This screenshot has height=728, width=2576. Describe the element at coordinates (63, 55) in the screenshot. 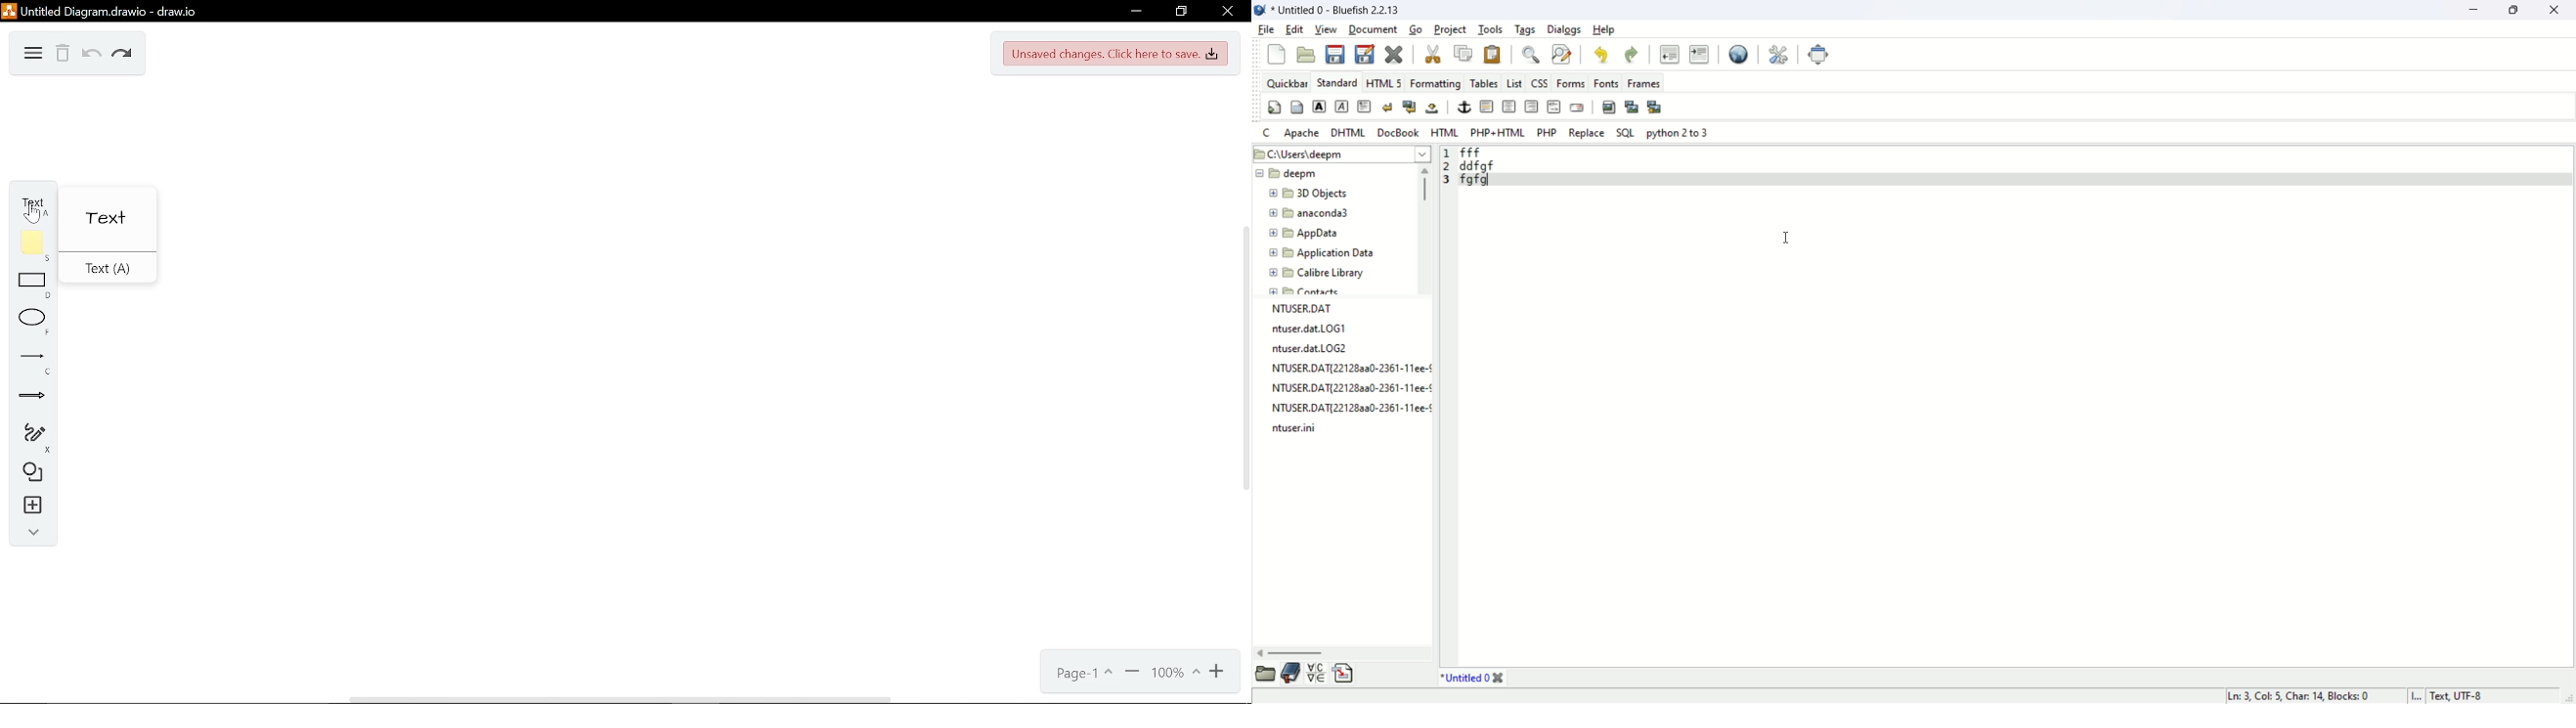

I see `Delete` at that location.